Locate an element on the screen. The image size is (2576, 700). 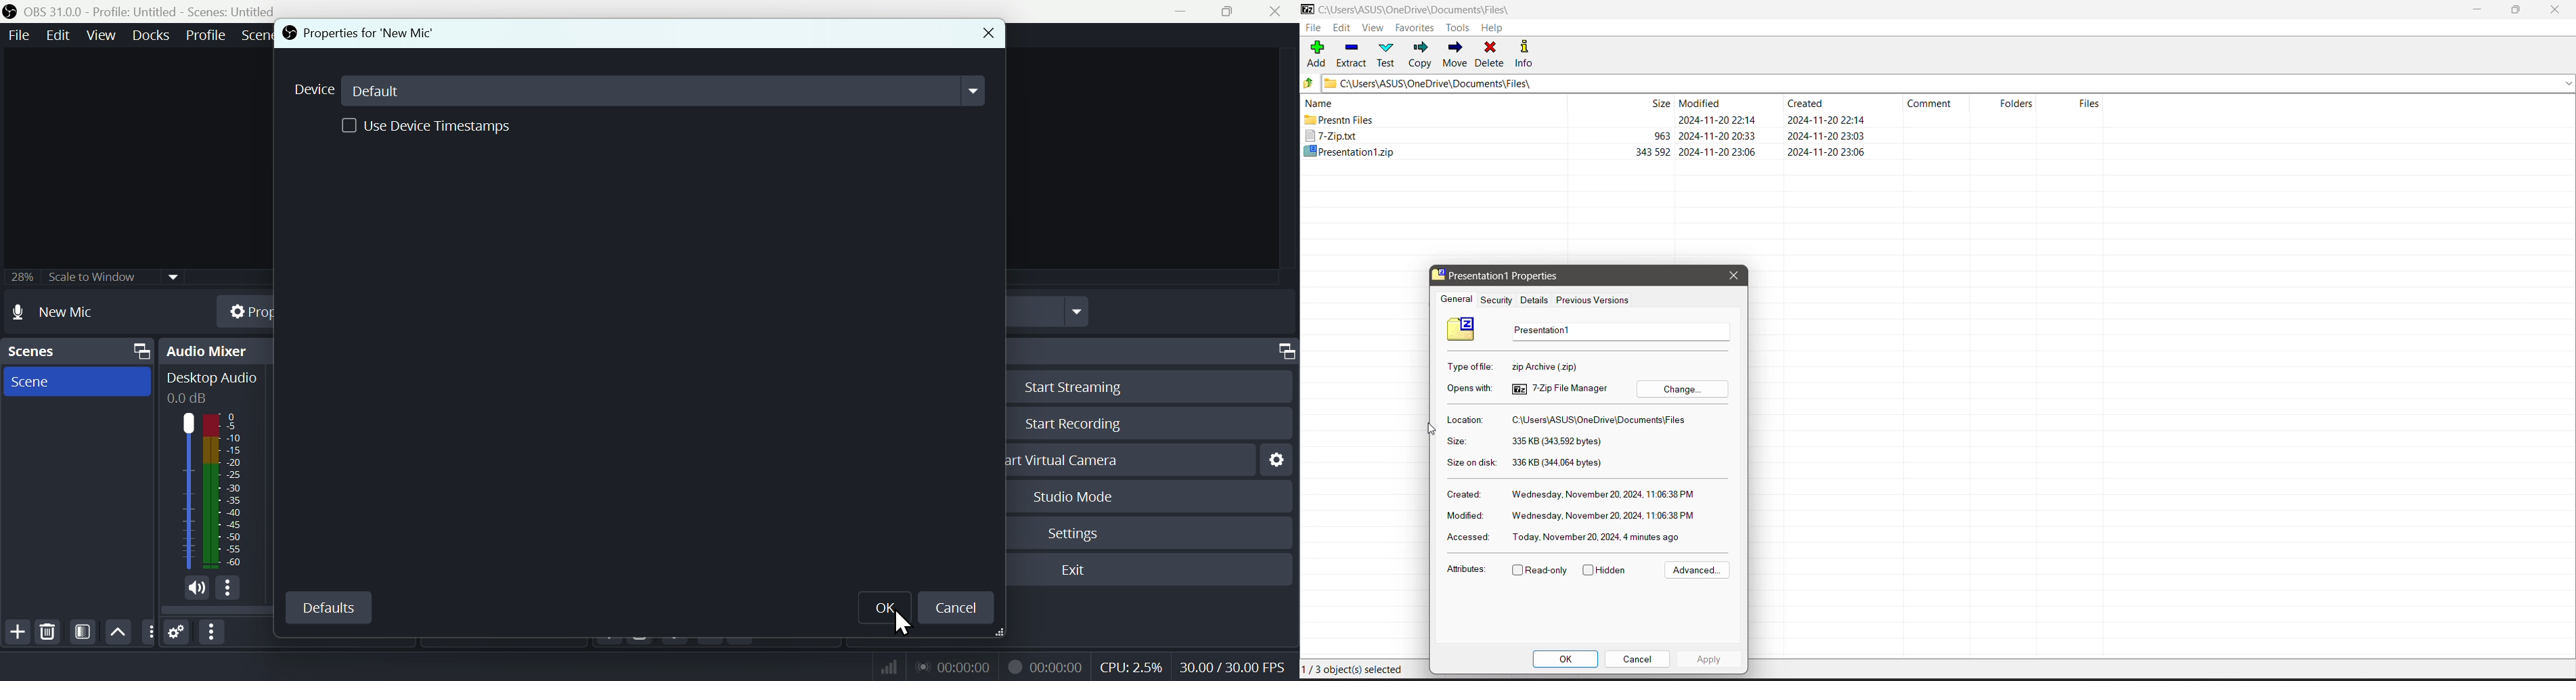
Opens with is located at coordinates (1466, 388).